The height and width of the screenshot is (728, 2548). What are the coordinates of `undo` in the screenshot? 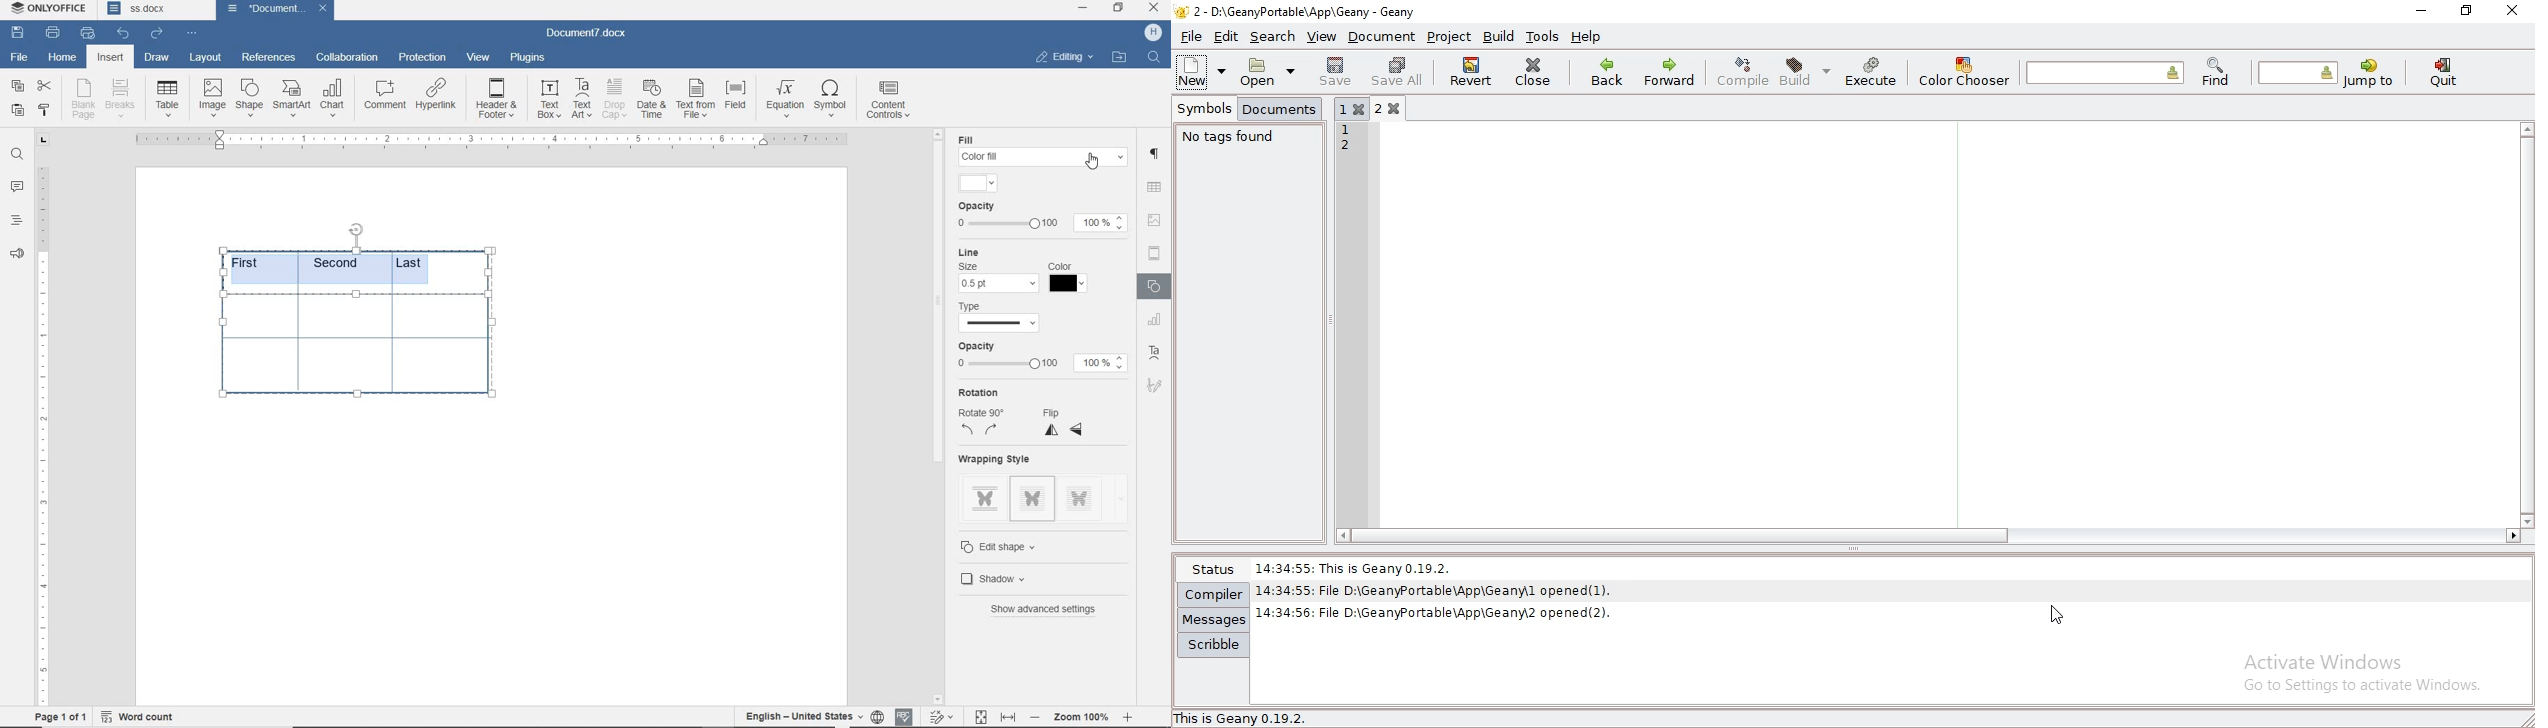 It's located at (122, 32).